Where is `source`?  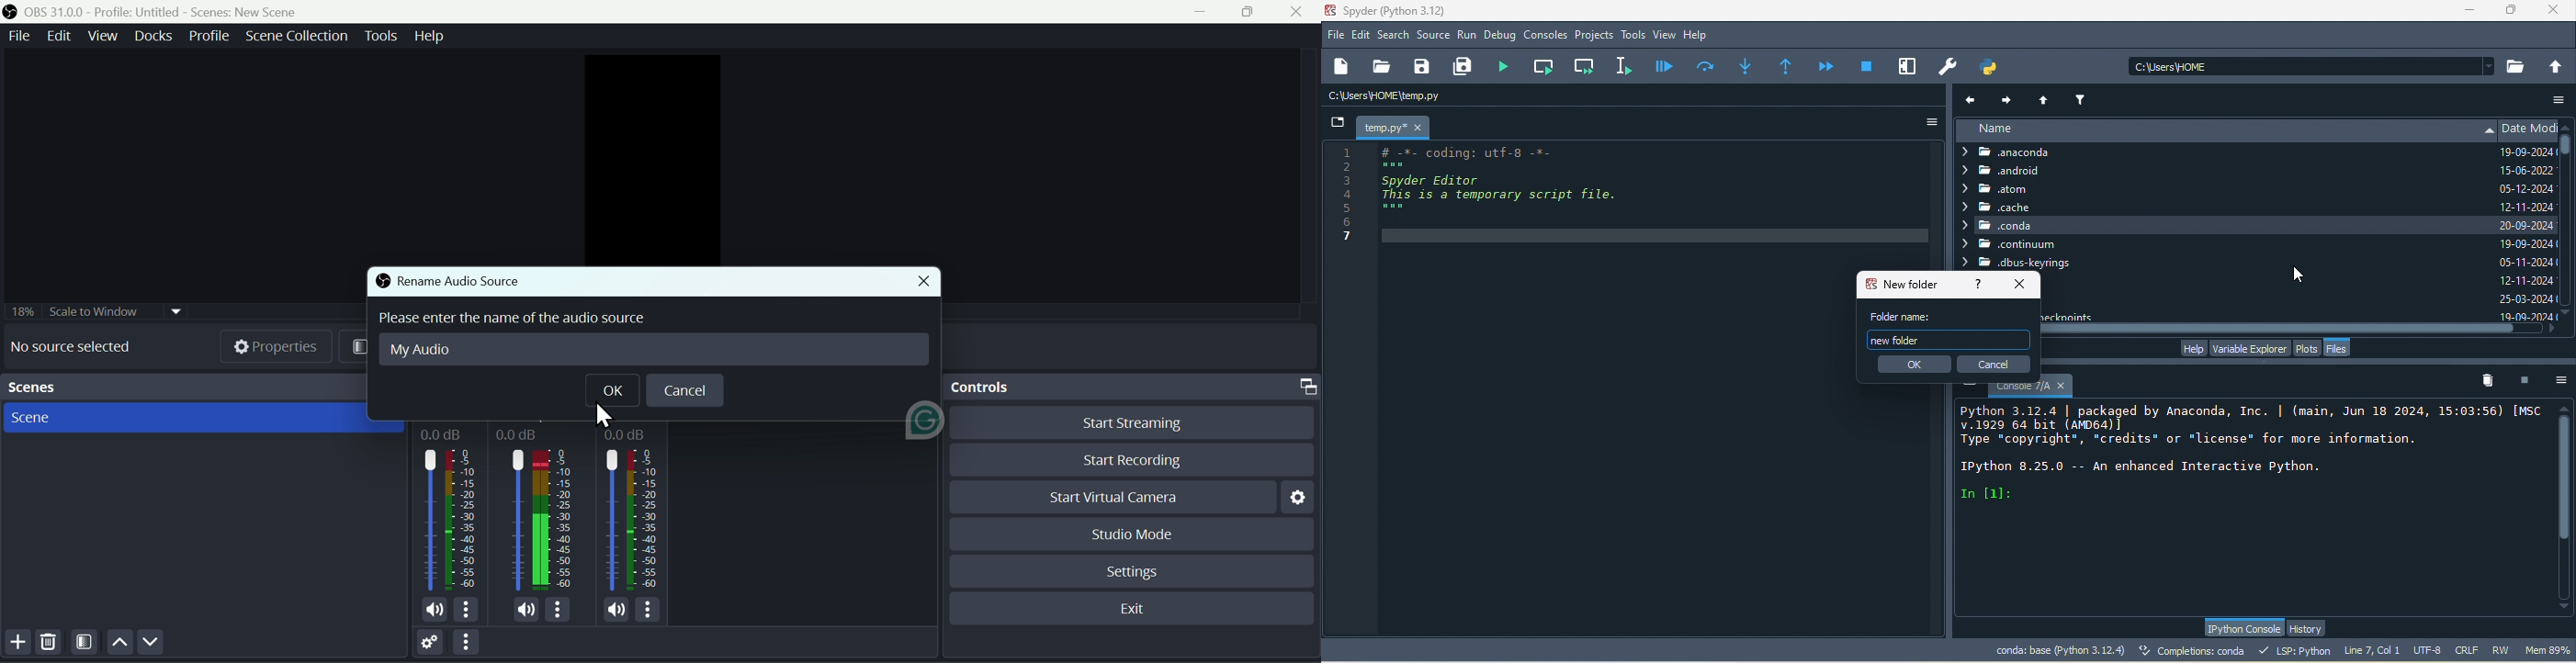 source is located at coordinates (1434, 37).